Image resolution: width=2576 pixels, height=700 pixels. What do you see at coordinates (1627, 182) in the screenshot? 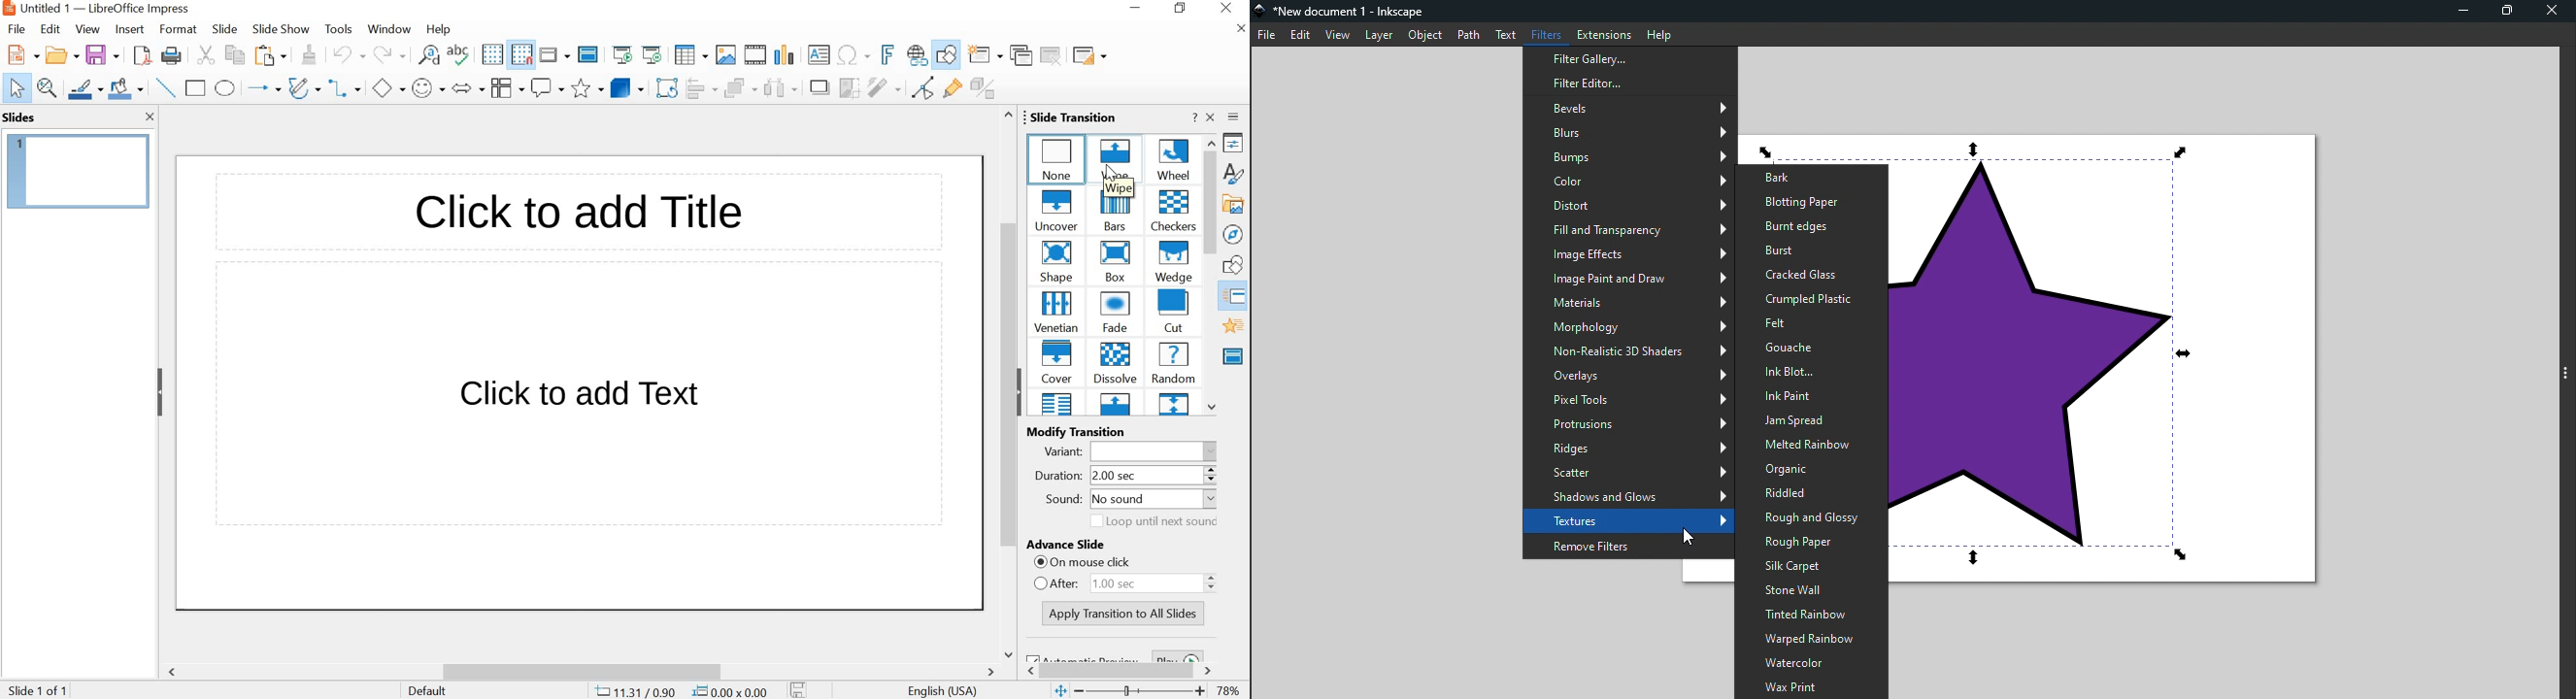
I see `Color` at bounding box center [1627, 182].